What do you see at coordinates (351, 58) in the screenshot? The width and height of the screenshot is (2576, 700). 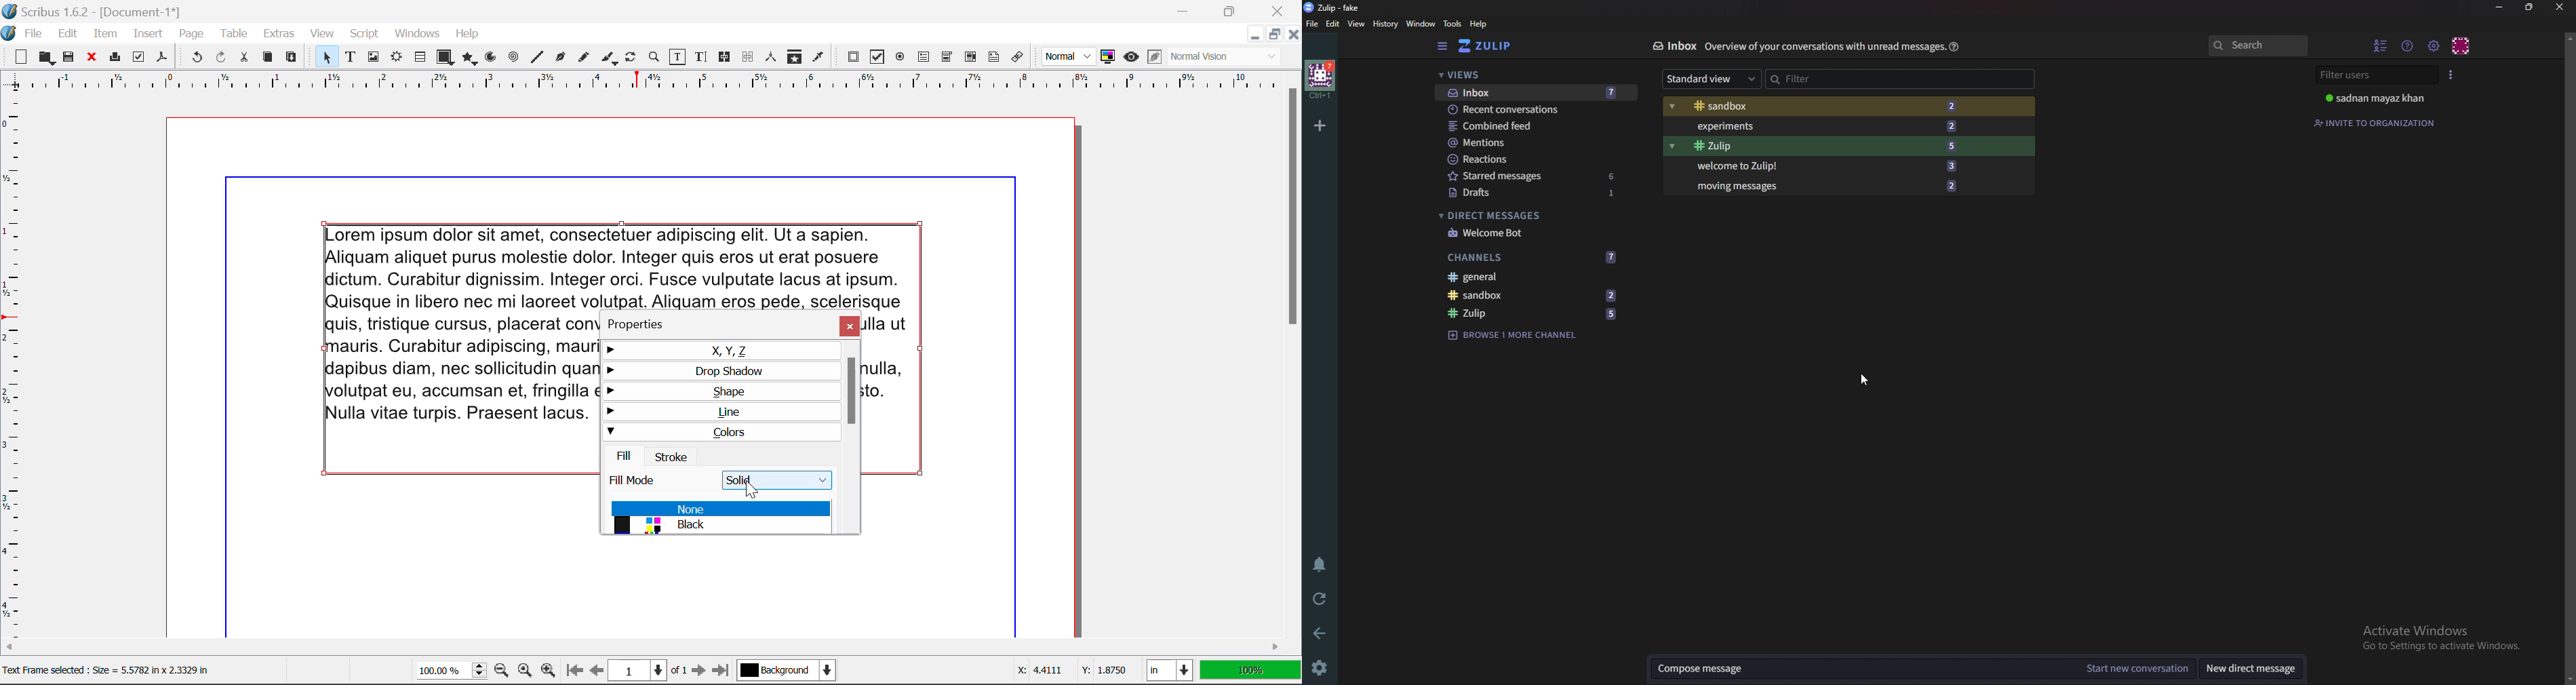 I see `Text Frames` at bounding box center [351, 58].